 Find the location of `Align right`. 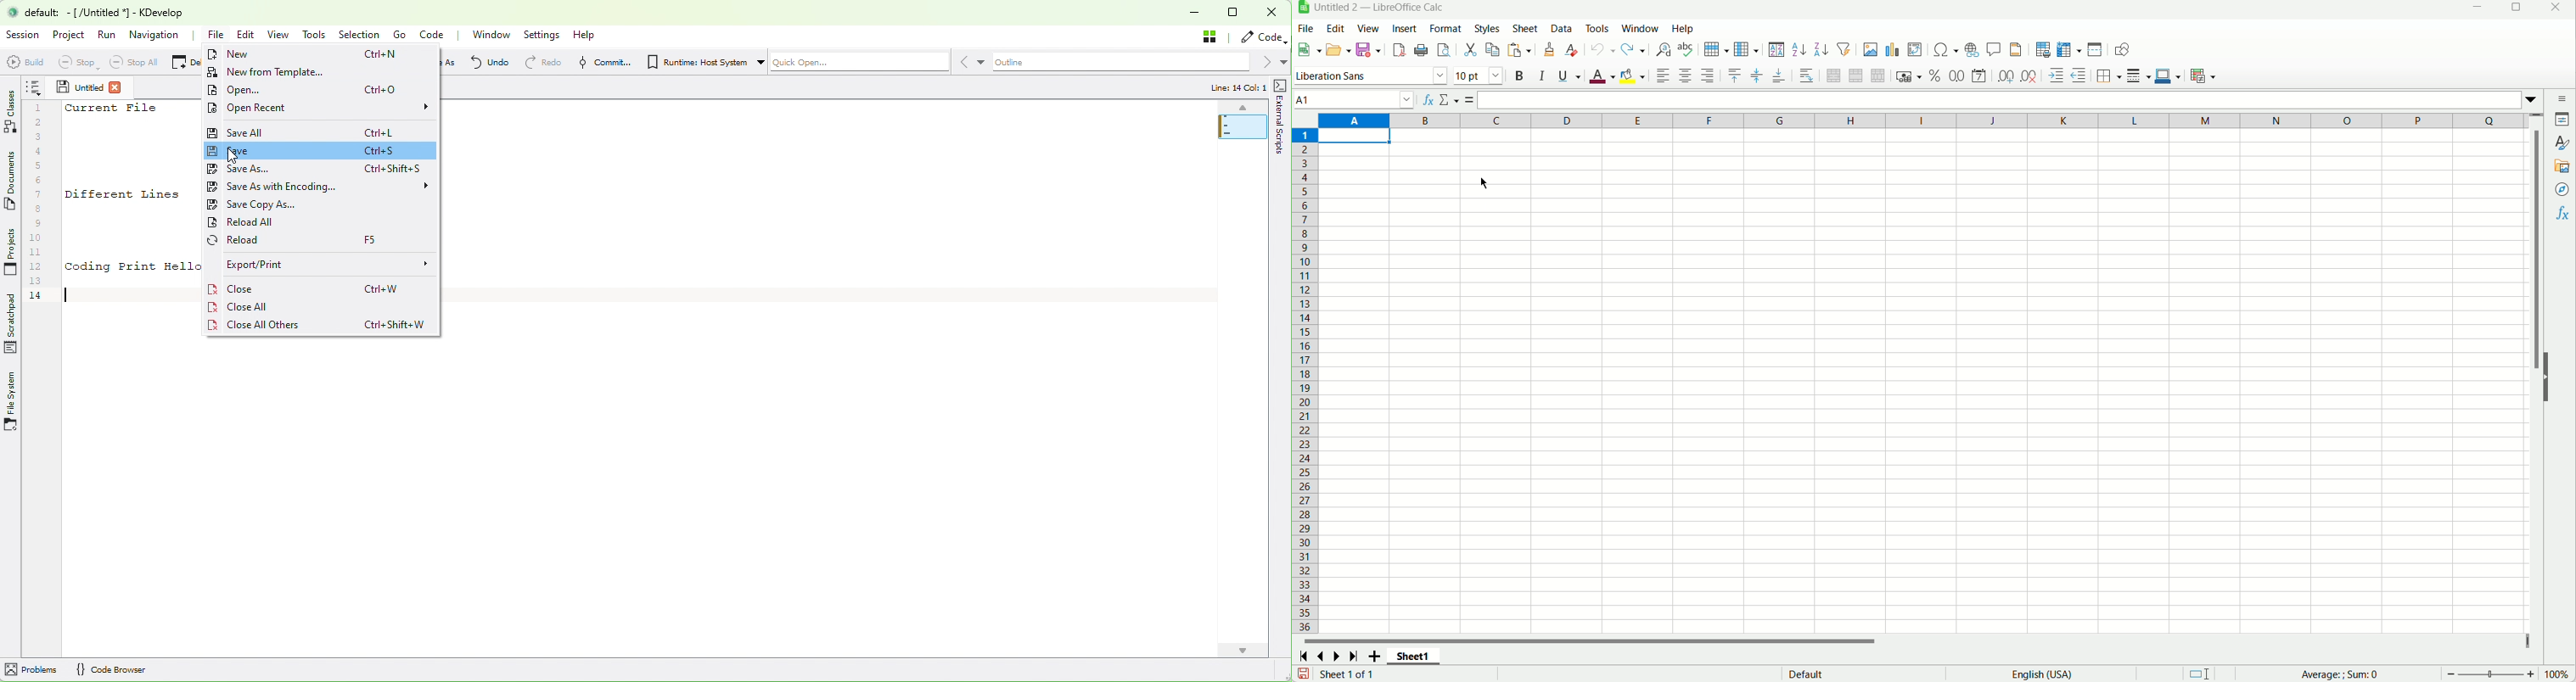

Align right is located at coordinates (1707, 76).